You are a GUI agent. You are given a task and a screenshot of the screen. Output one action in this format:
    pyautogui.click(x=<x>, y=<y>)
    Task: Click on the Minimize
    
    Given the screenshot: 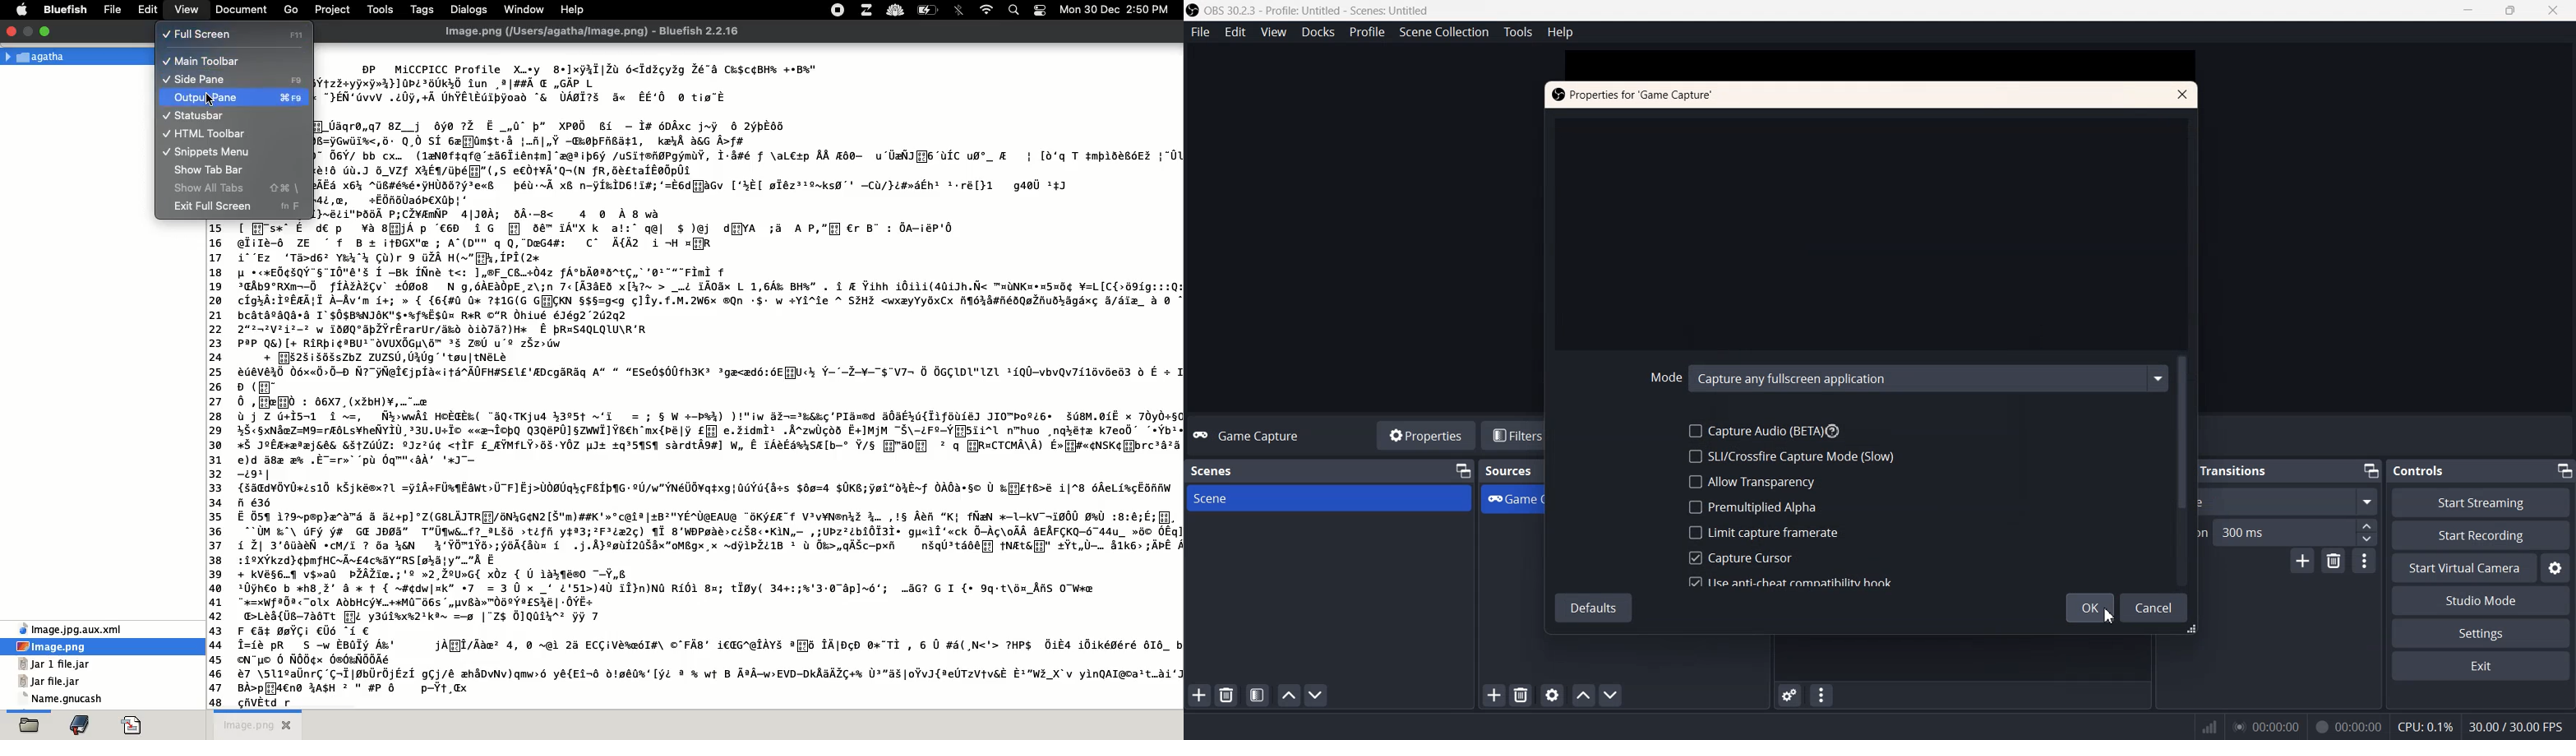 What is the action you would take?
    pyautogui.click(x=1463, y=471)
    